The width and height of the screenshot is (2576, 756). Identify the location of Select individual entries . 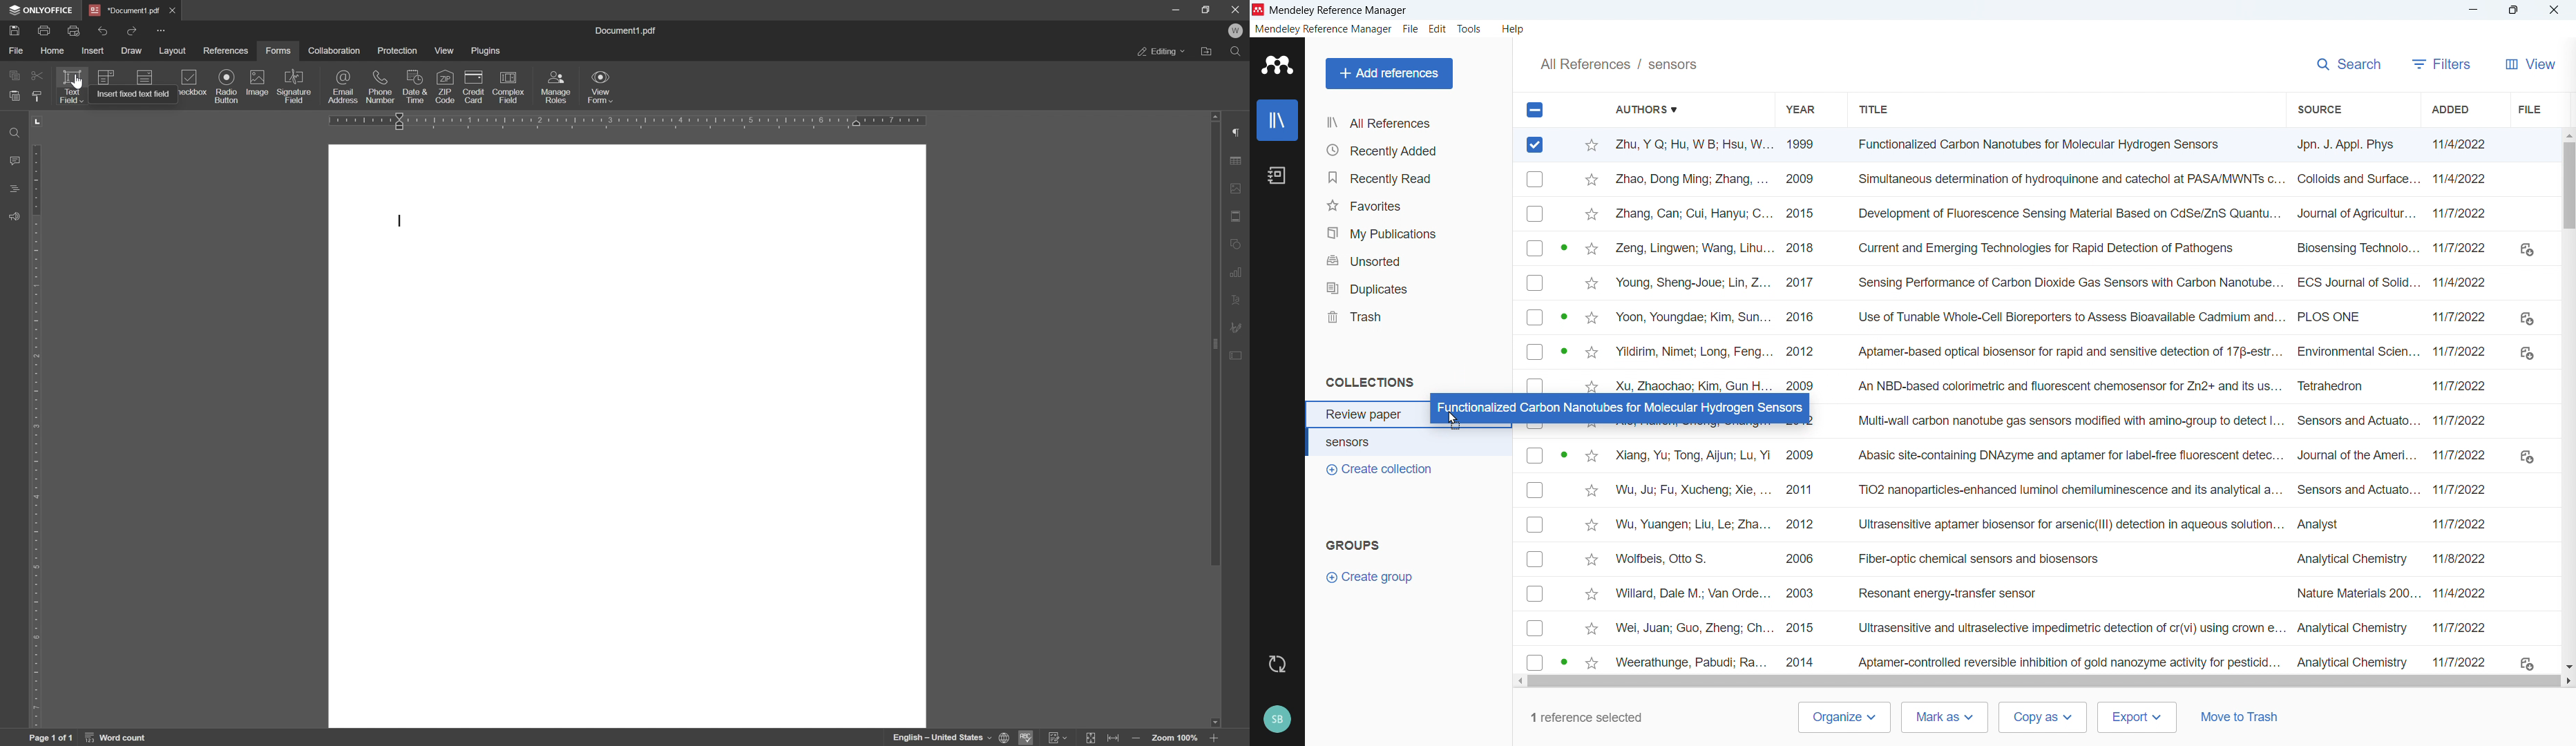
(1535, 558).